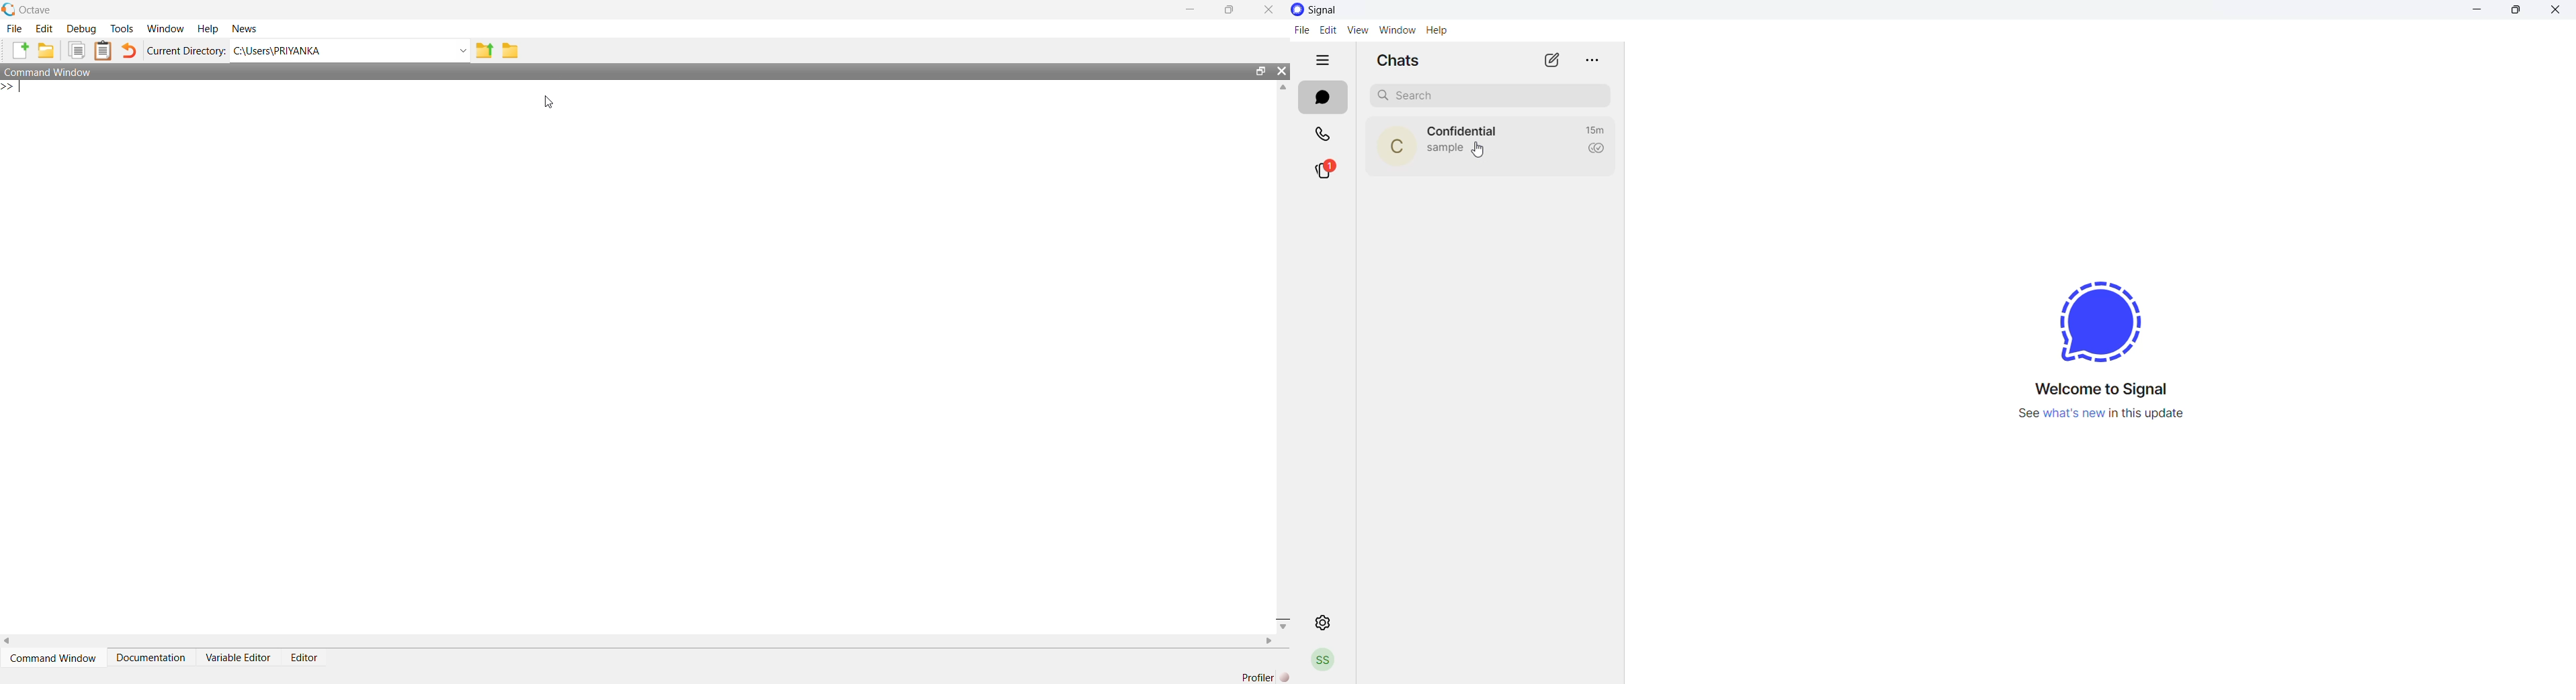 Image resolution: width=2576 pixels, height=700 pixels. What do you see at coordinates (1261, 71) in the screenshot?
I see `restore` at bounding box center [1261, 71].